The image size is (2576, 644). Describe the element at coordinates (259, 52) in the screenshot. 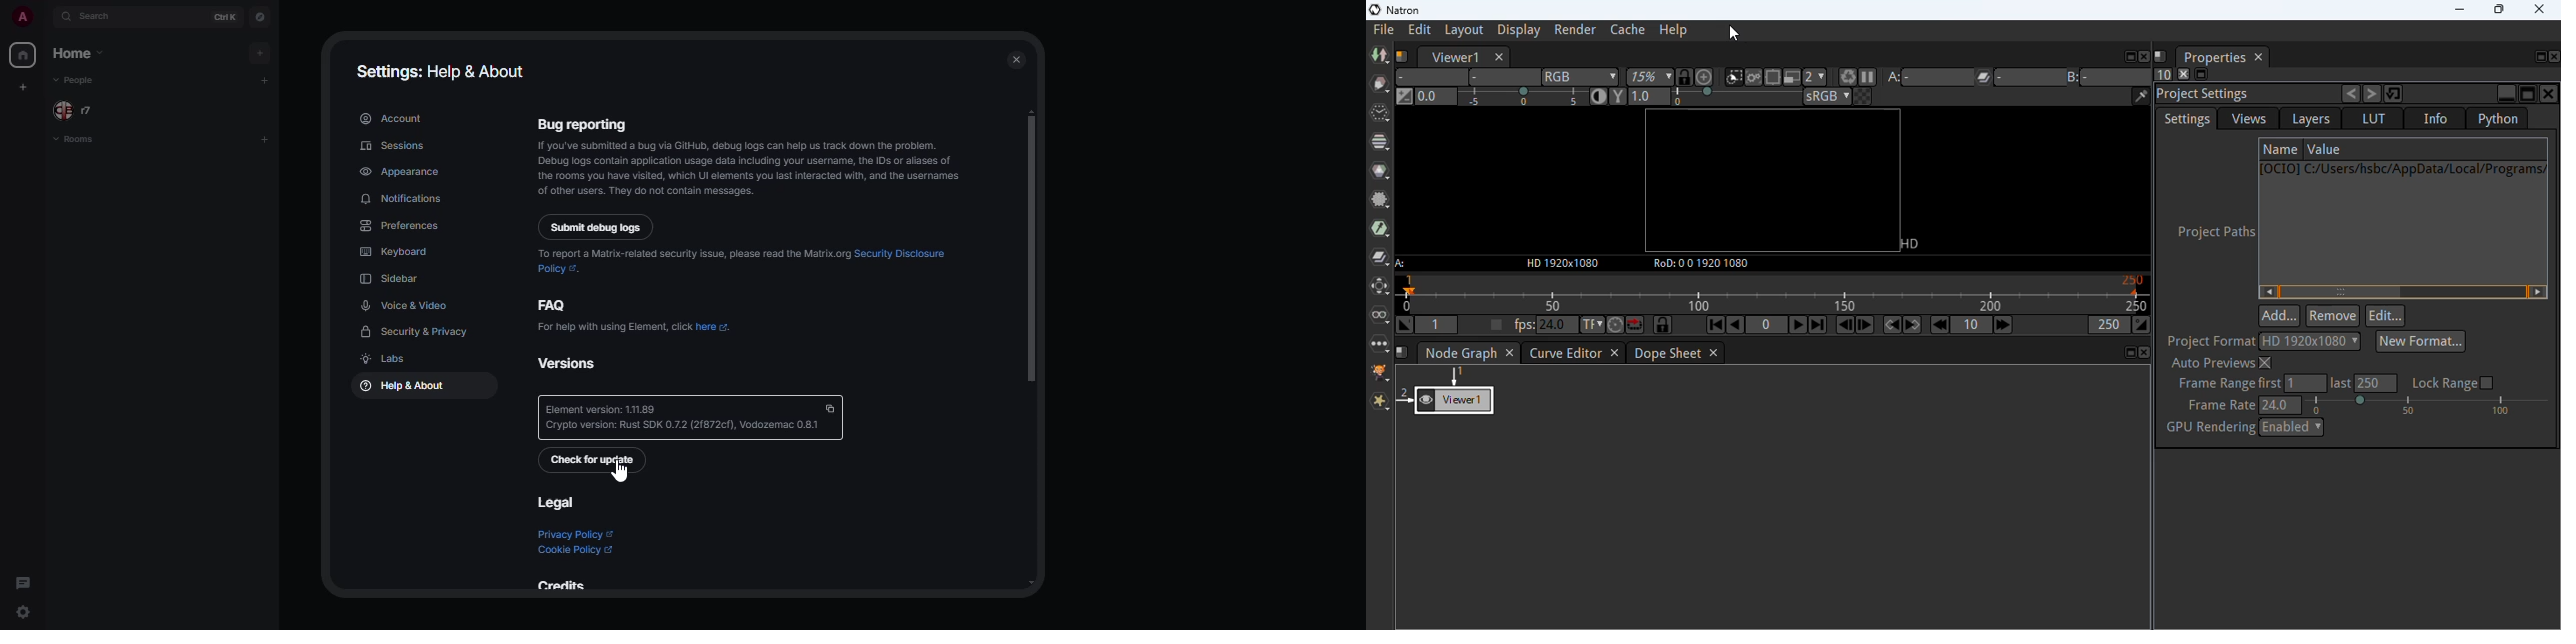

I see `add` at that location.